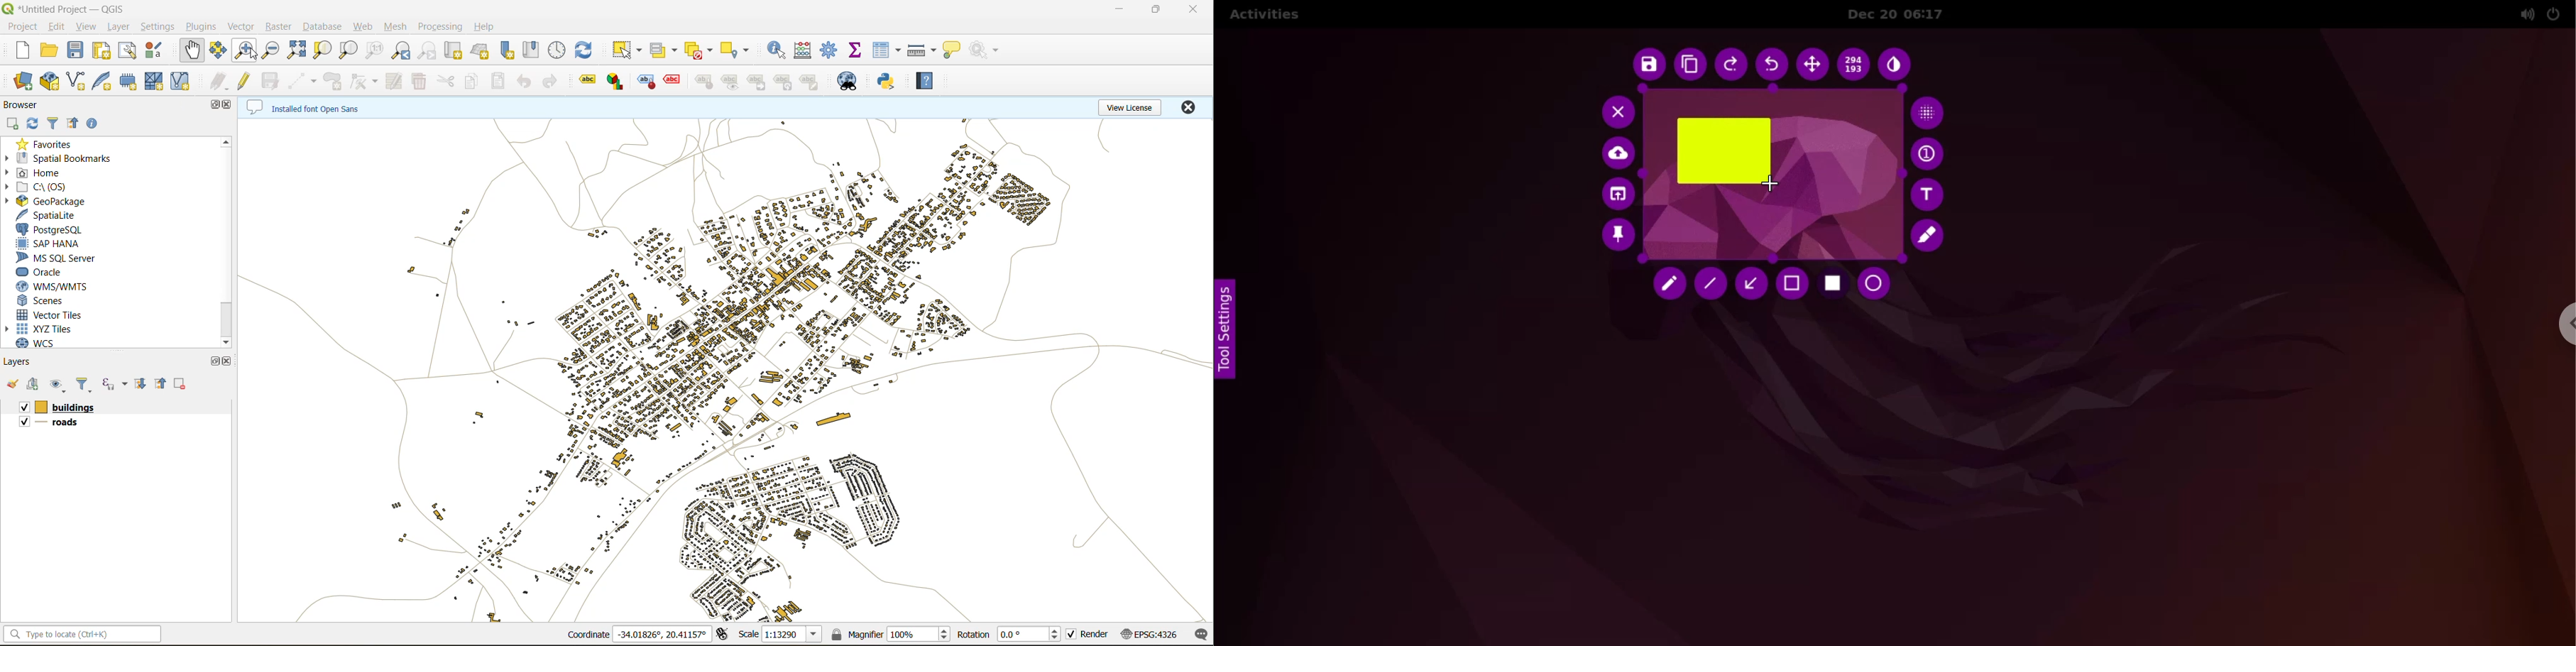  What do you see at coordinates (398, 28) in the screenshot?
I see `mesh` at bounding box center [398, 28].